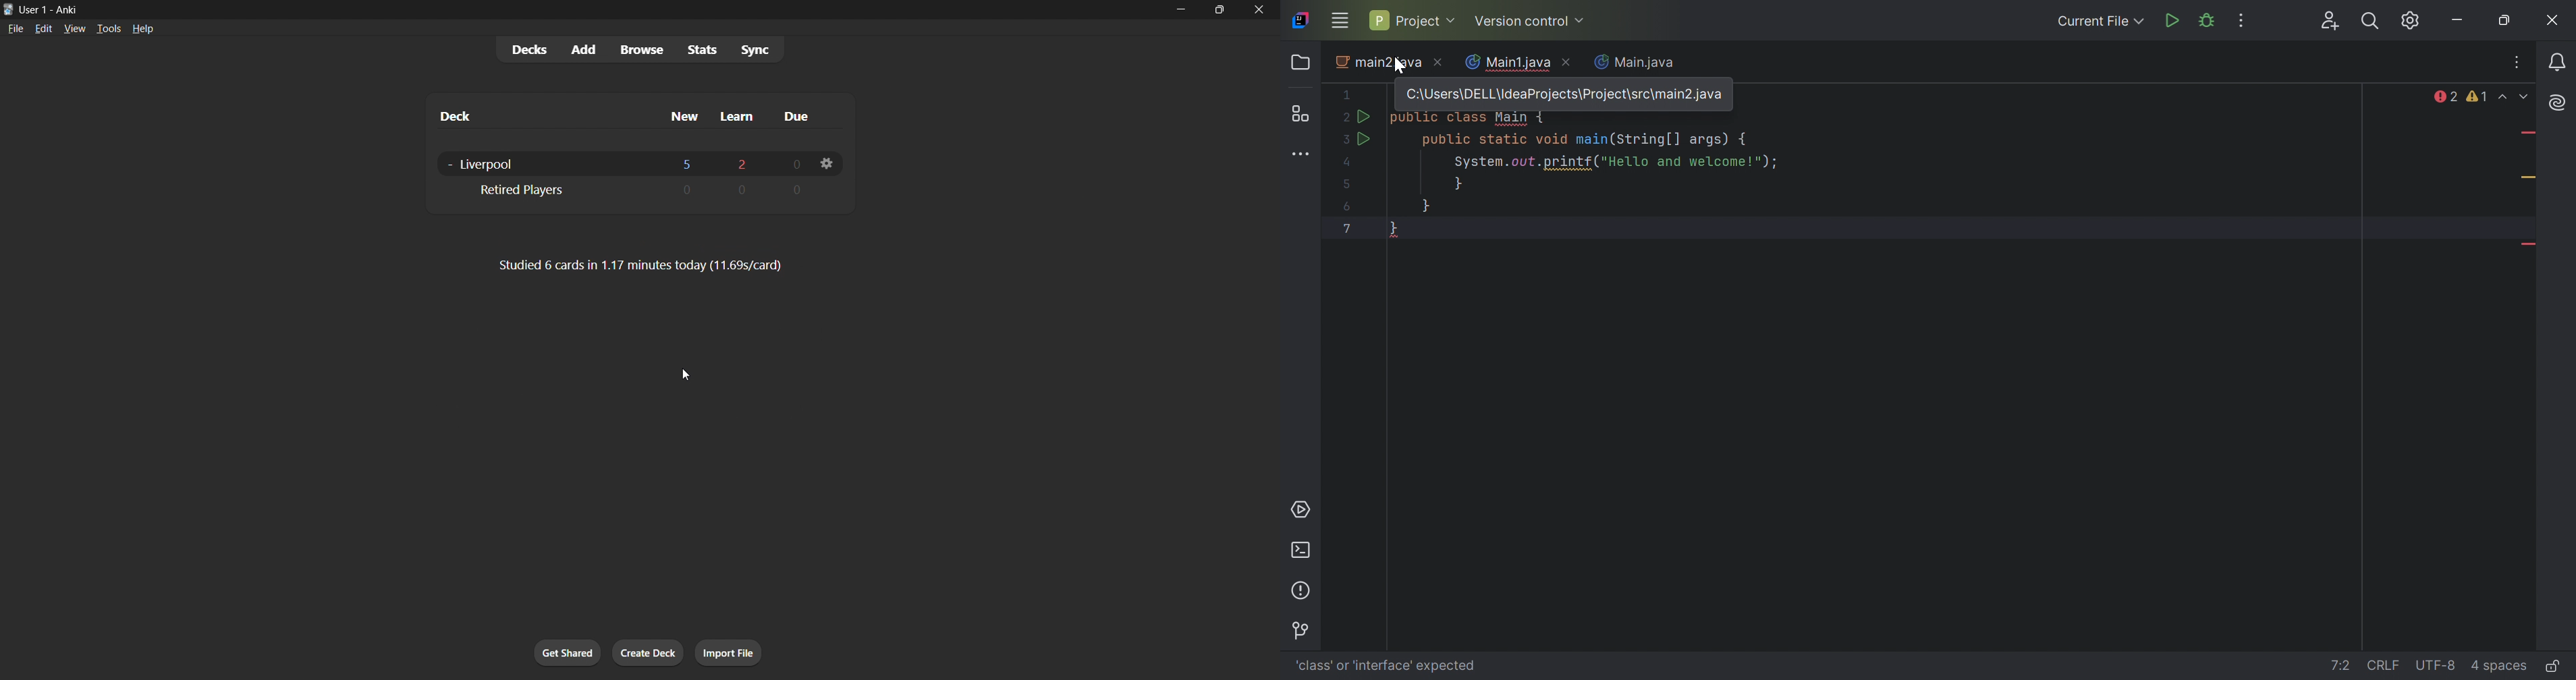 This screenshot has height=700, width=2576. I want to click on Main.java, so click(1639, 63).